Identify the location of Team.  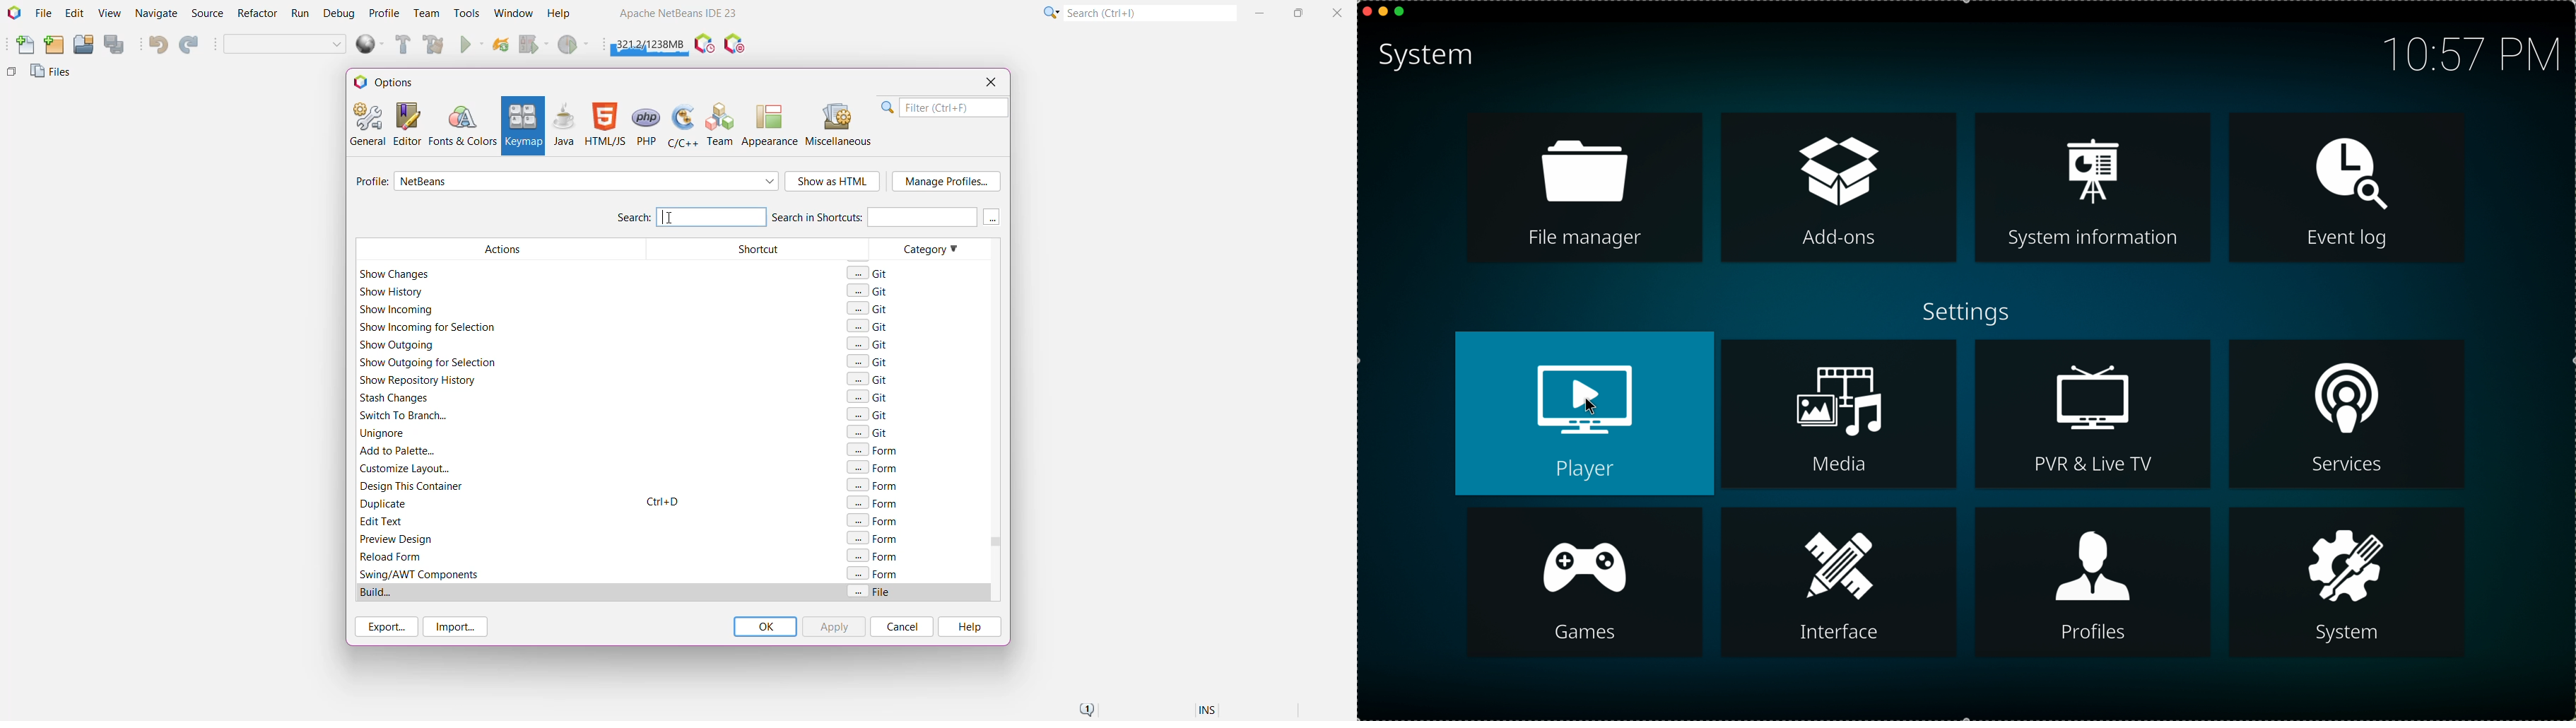
(425, 13).